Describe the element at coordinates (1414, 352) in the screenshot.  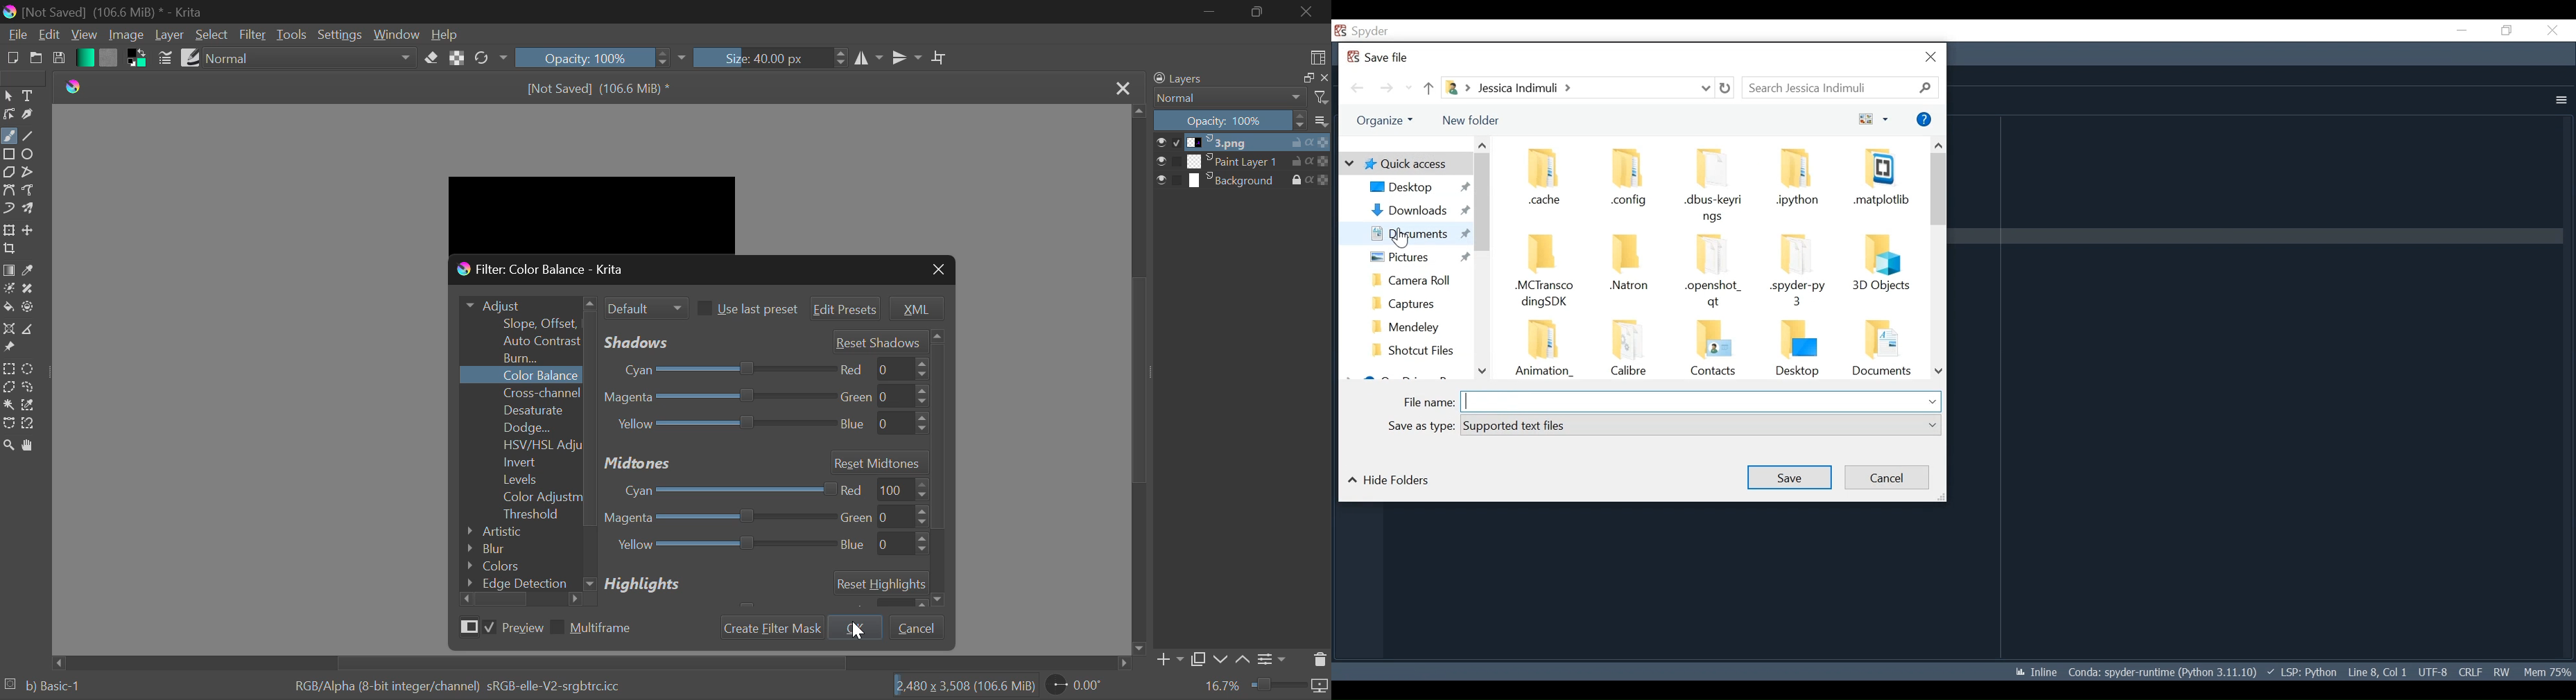
I see `Folder` at that location.